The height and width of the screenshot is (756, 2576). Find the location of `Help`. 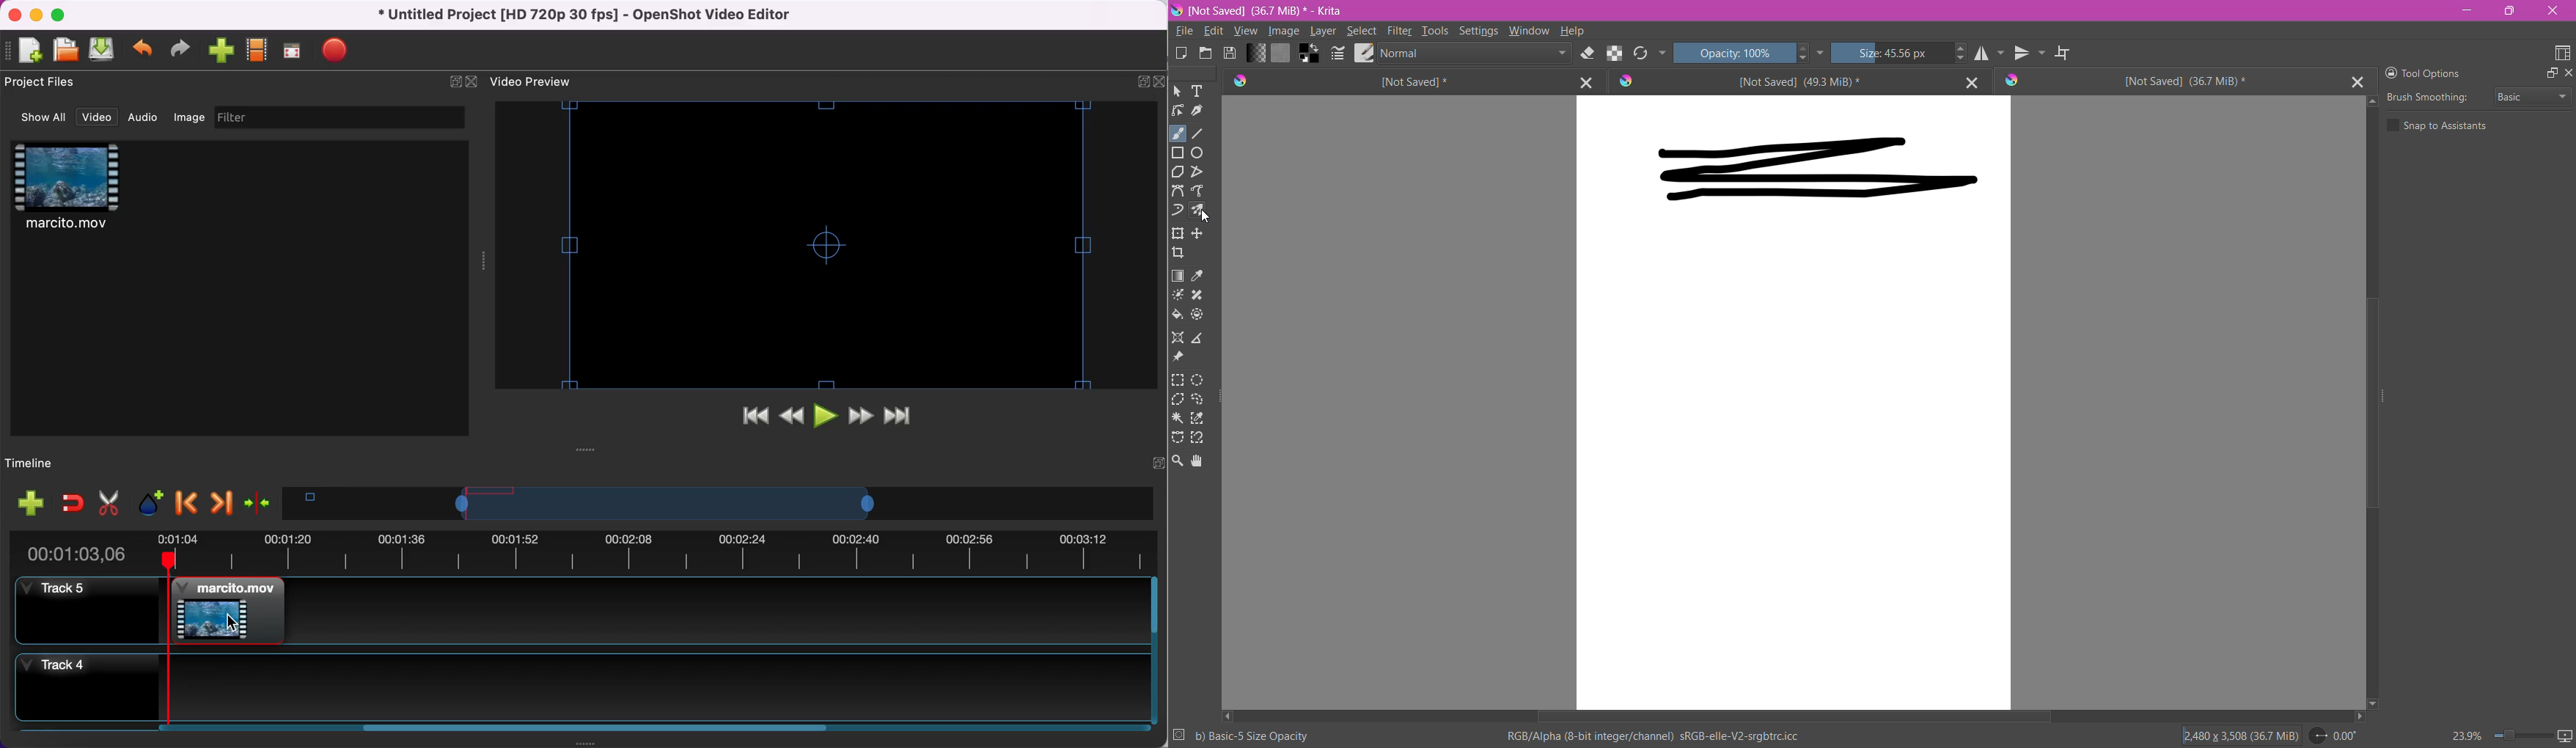

Help is located at coordinates (1573, 31).